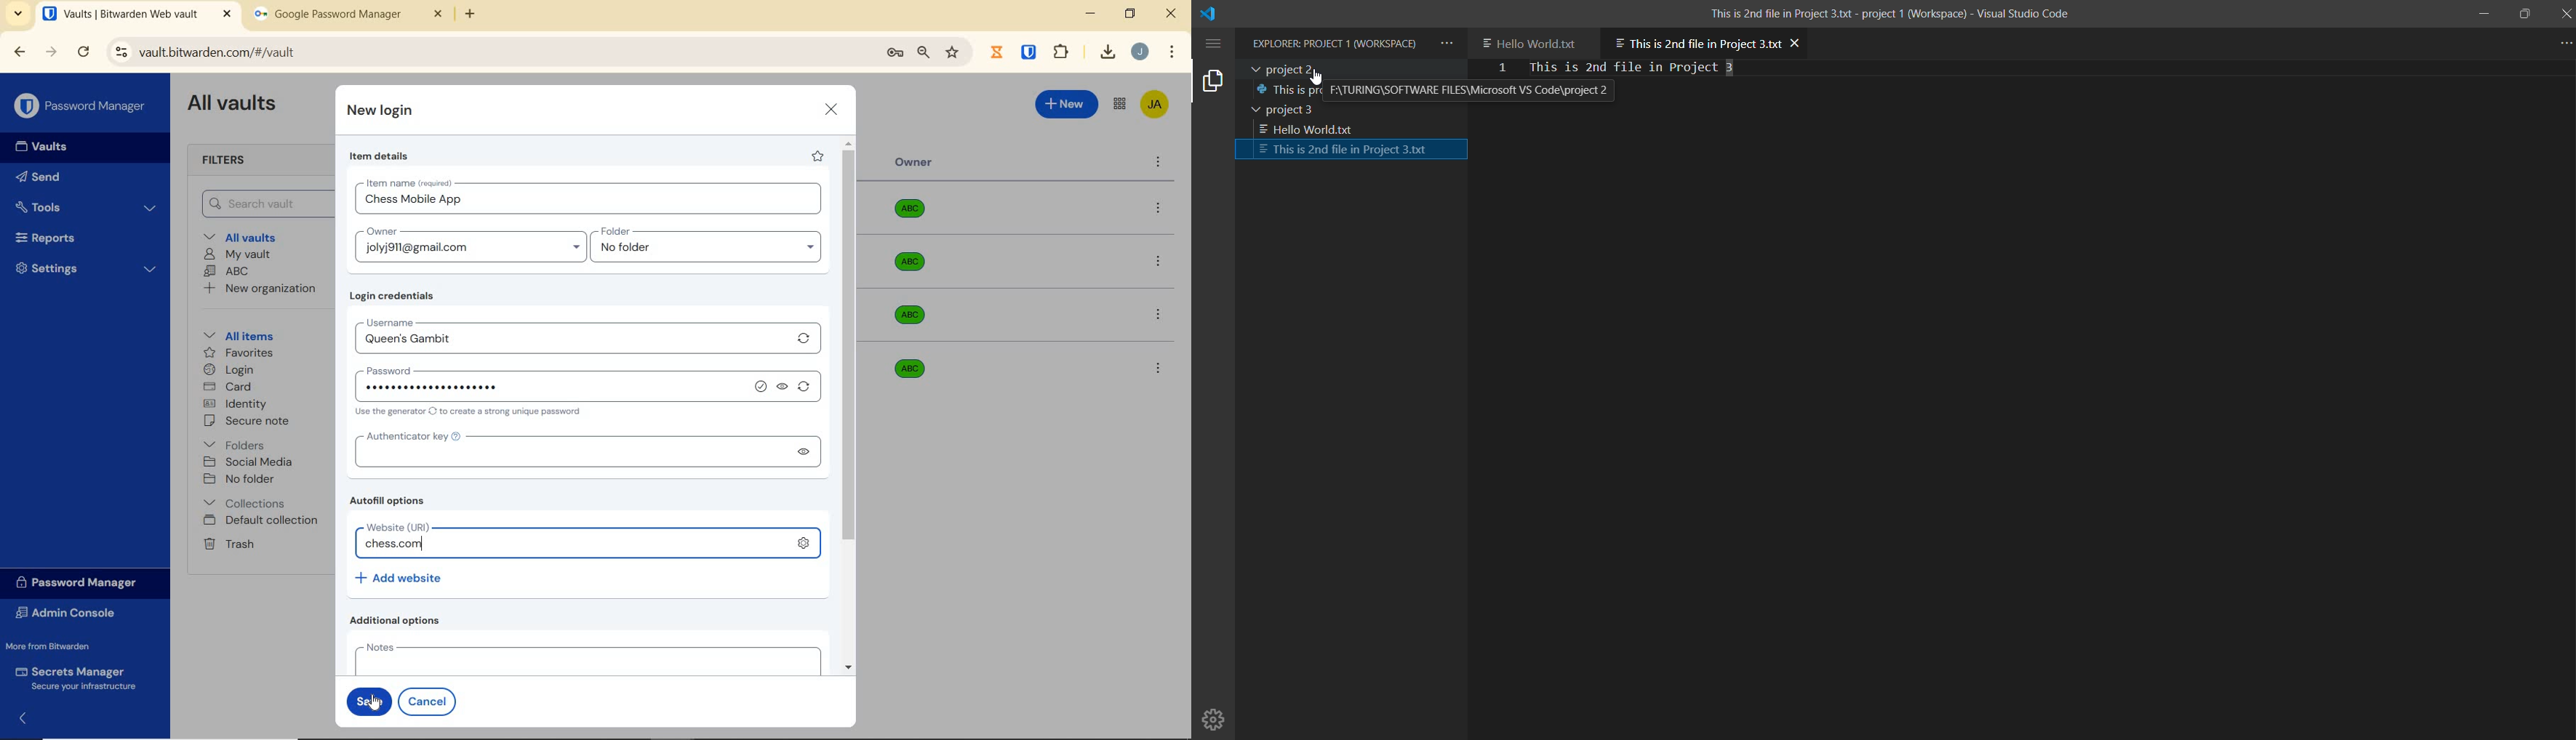 The height and width of the screenshot is (756, 2576). What do you see at coordinates (226, 271) in the screenshot?
I see `ABC` at bounding box center [226, 271].